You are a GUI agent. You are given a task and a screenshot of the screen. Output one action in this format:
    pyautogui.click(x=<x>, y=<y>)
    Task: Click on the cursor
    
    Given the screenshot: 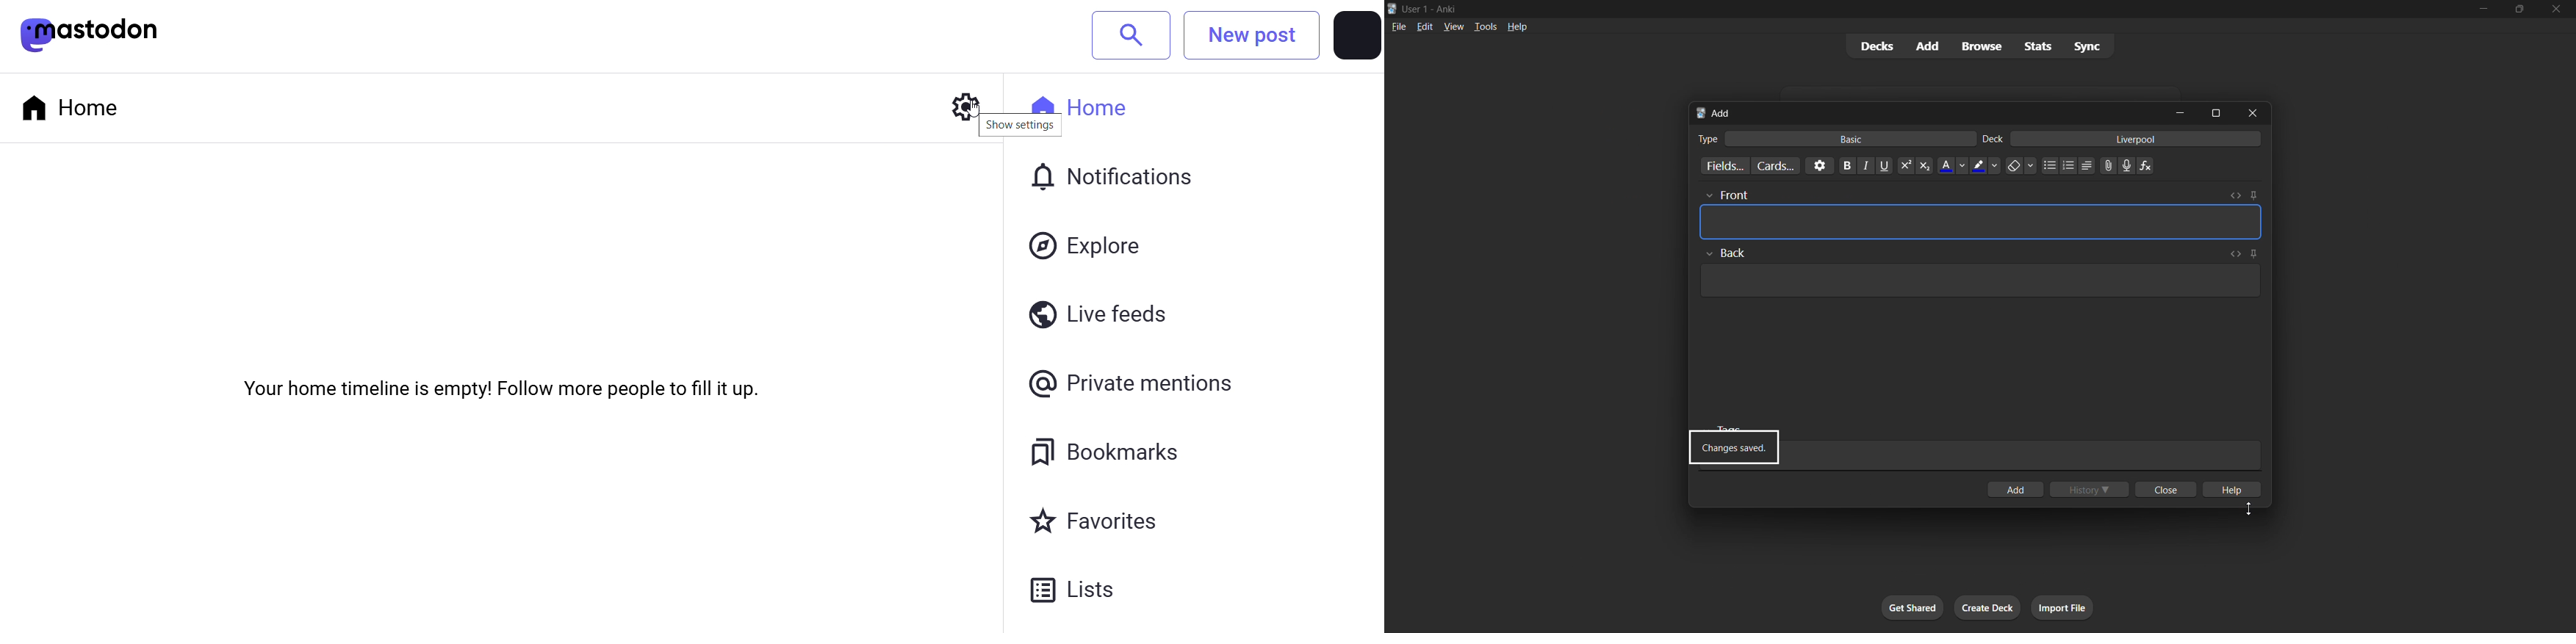 What is the action you would take?
    pyautogui.click(x=2252, y=511)
    